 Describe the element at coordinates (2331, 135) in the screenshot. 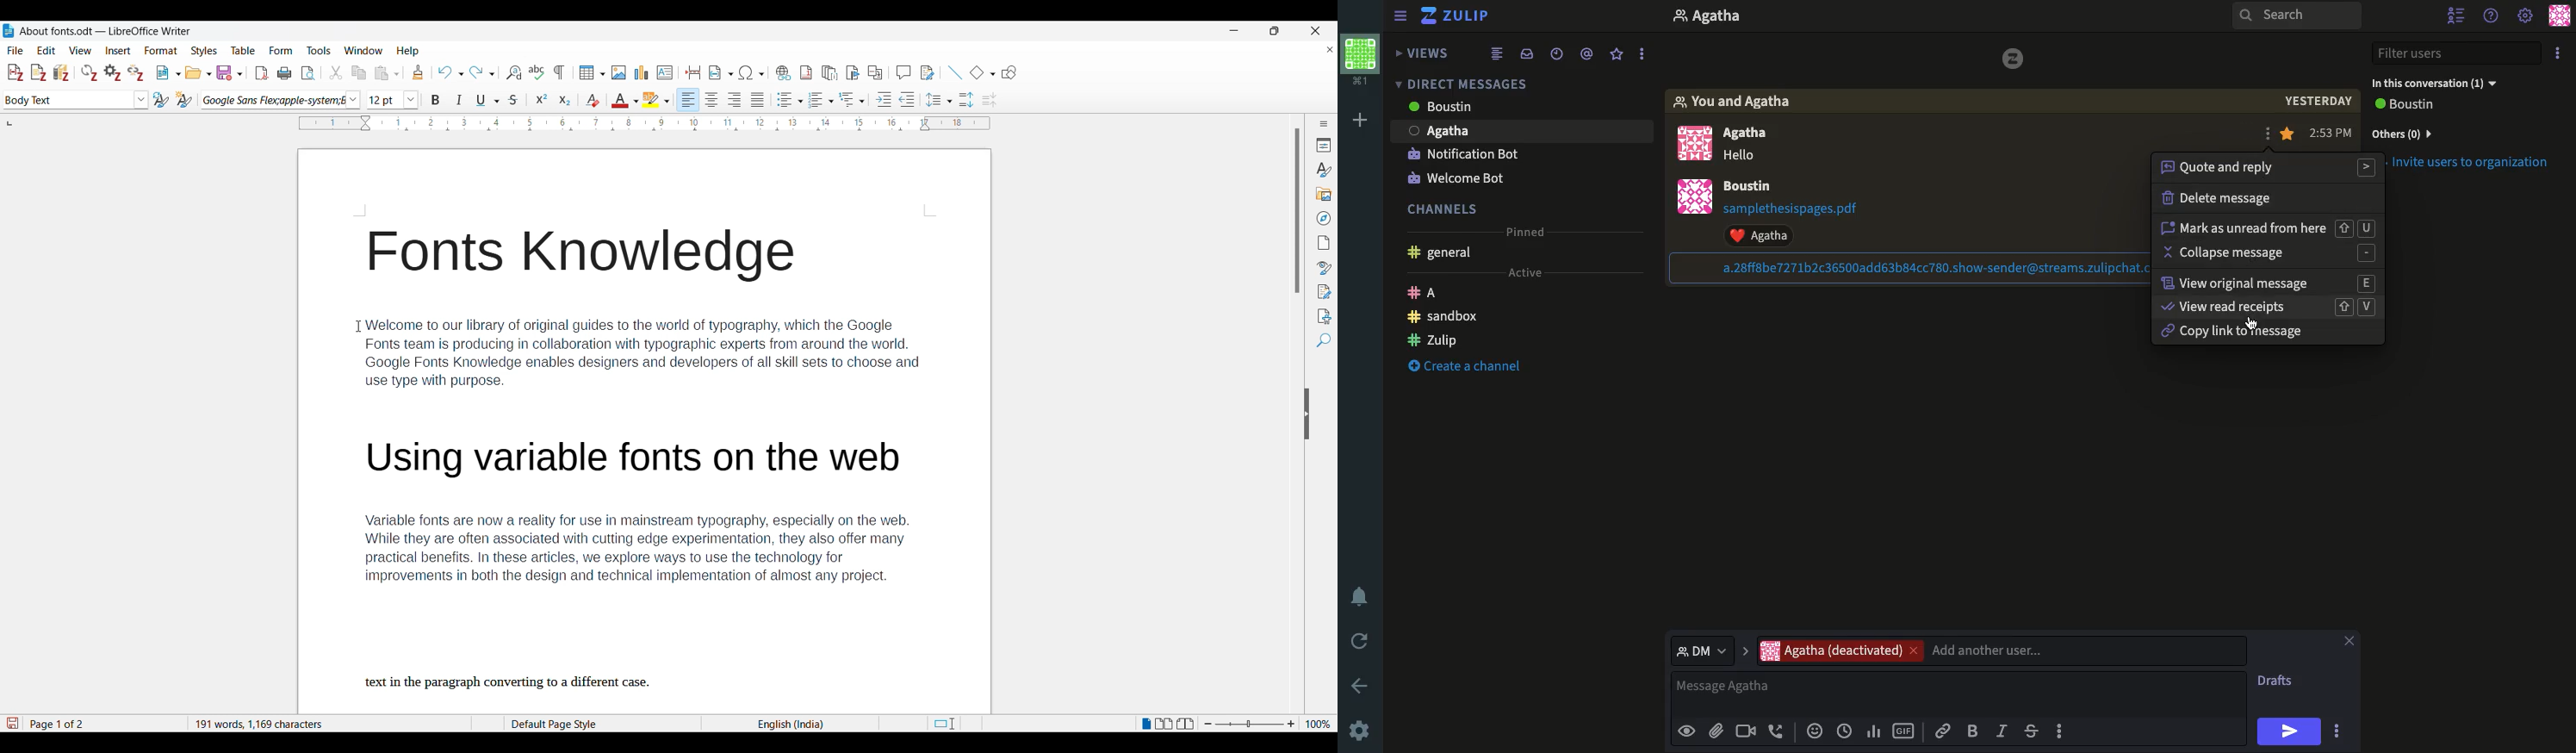

I see `Time` at that location.